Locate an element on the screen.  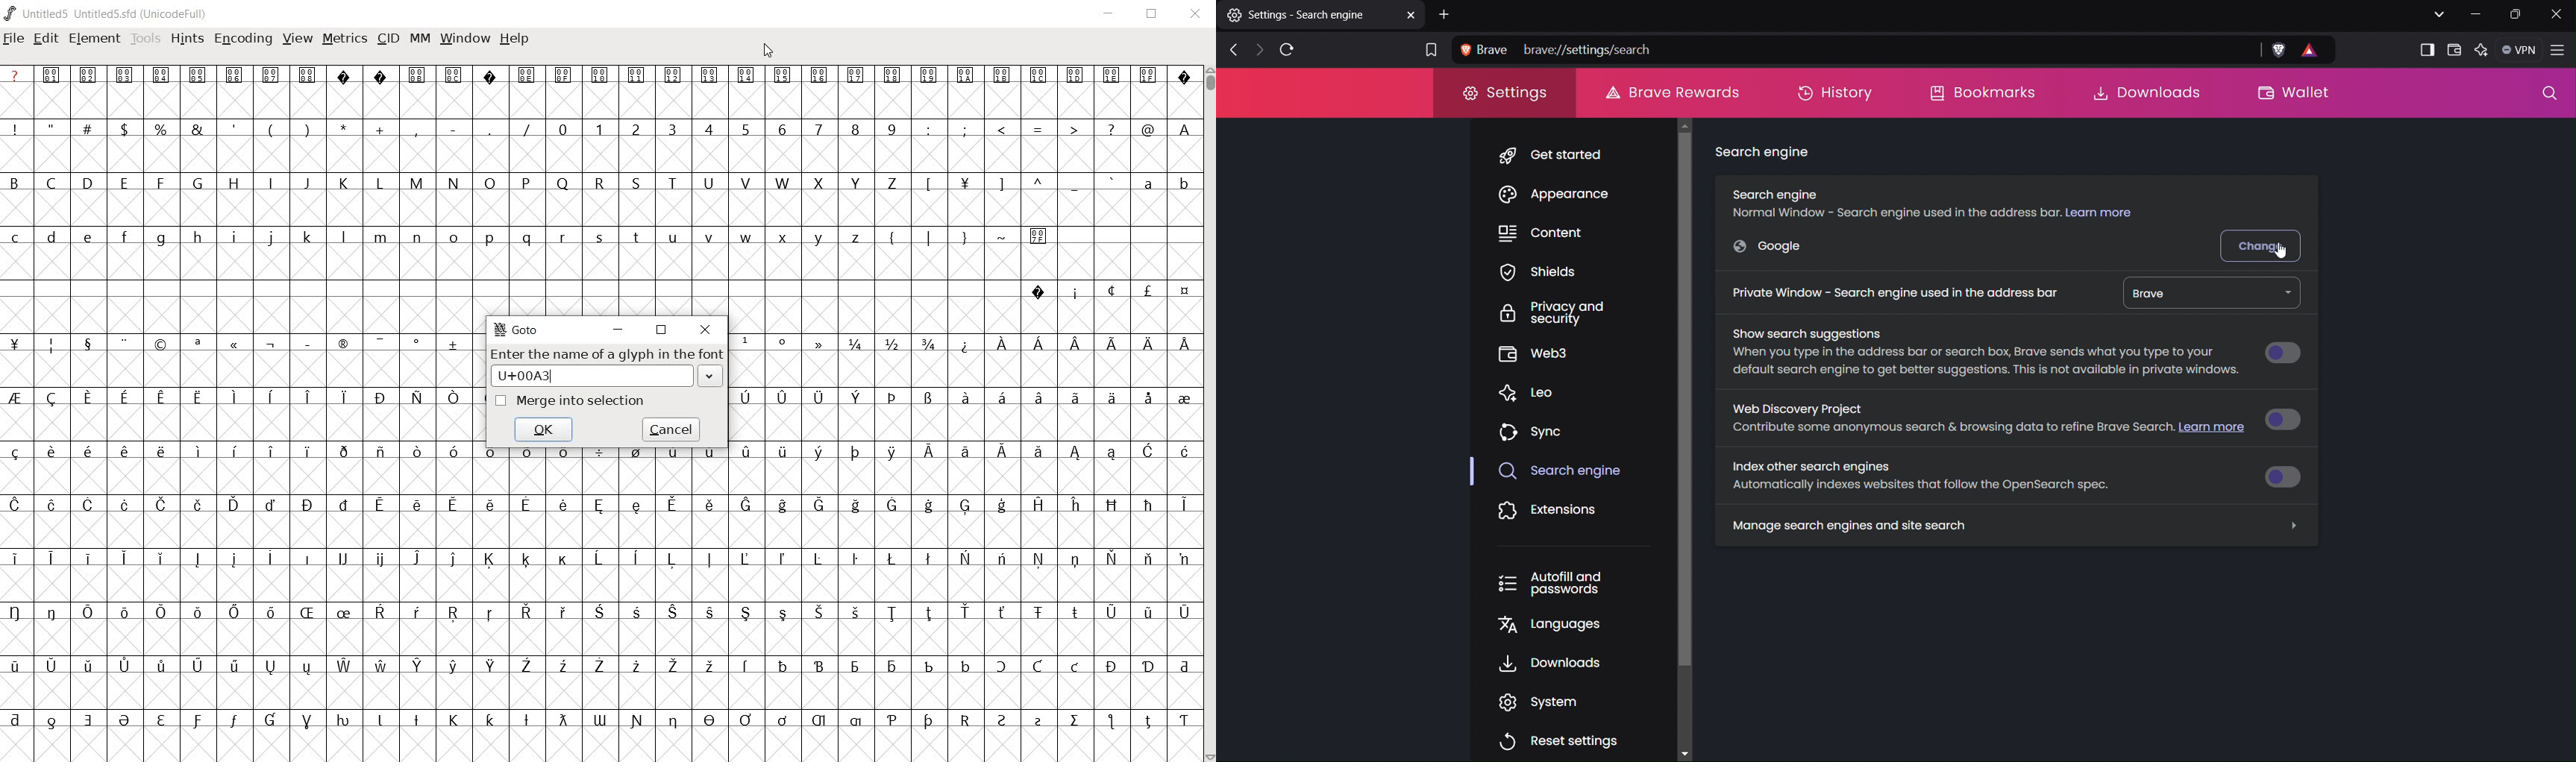
Symbol is located at coordinates (306, 341).